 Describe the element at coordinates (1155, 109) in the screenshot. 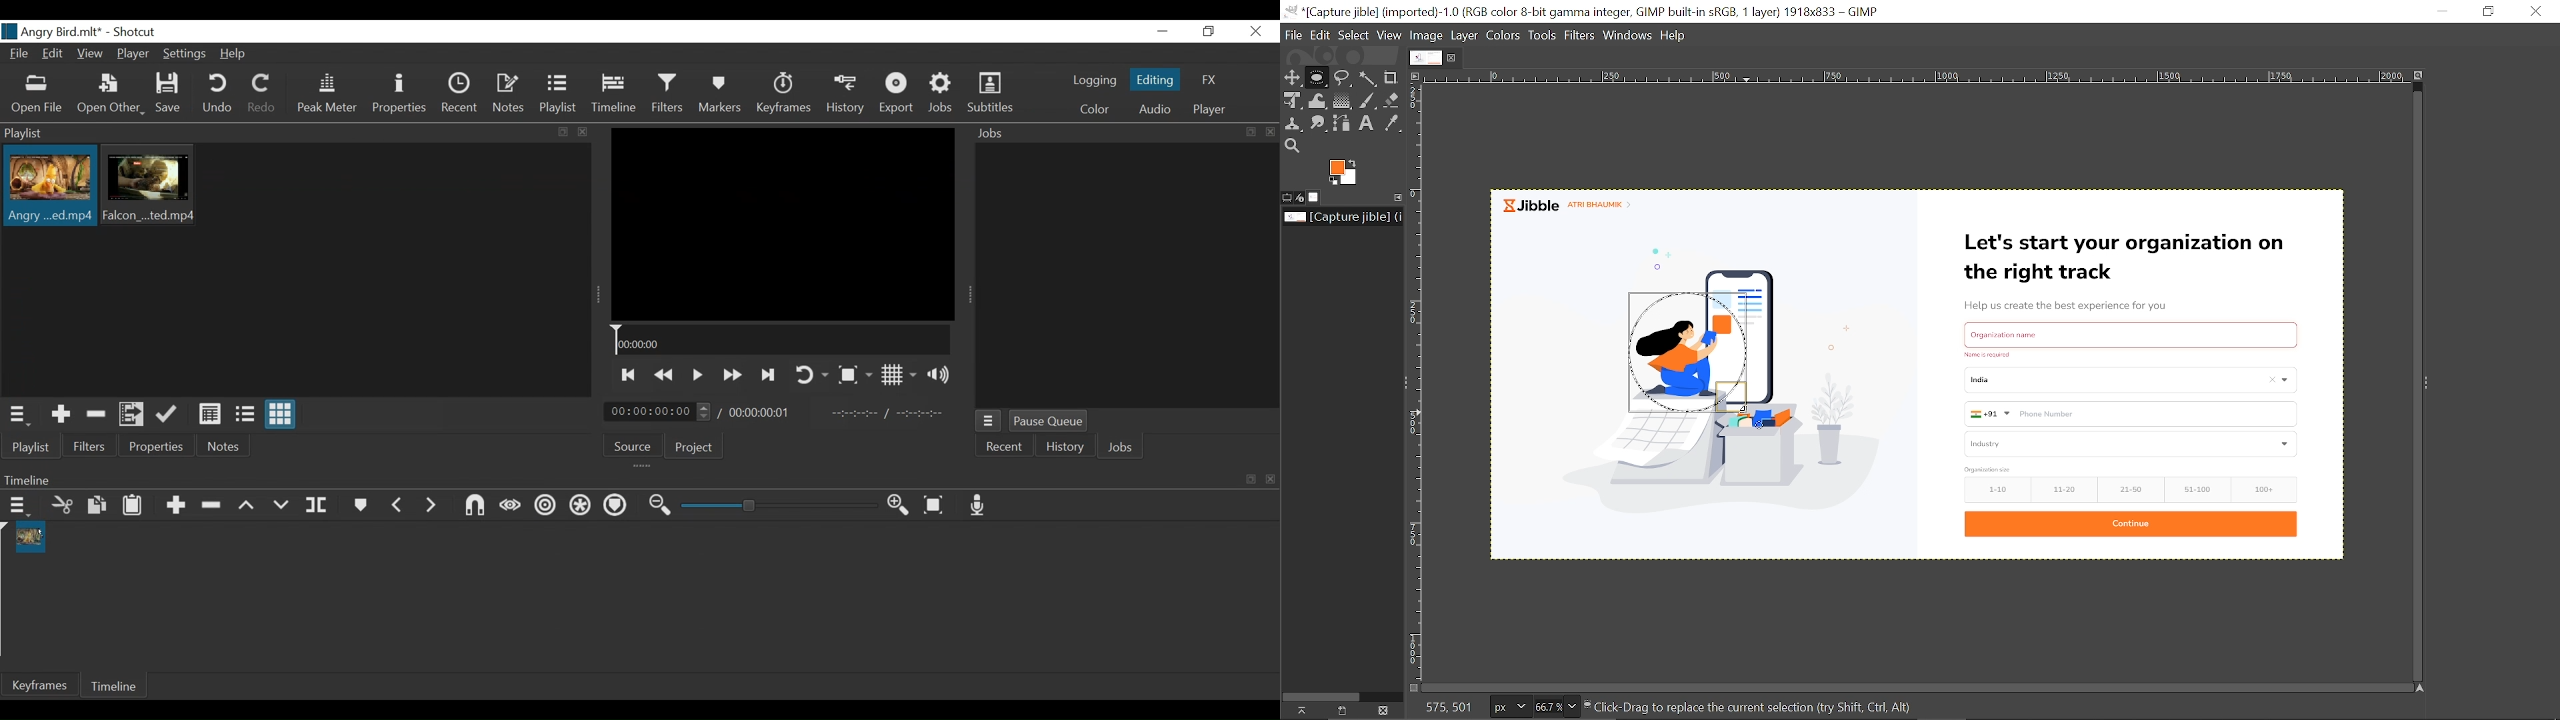

I see `Audio` at that location.